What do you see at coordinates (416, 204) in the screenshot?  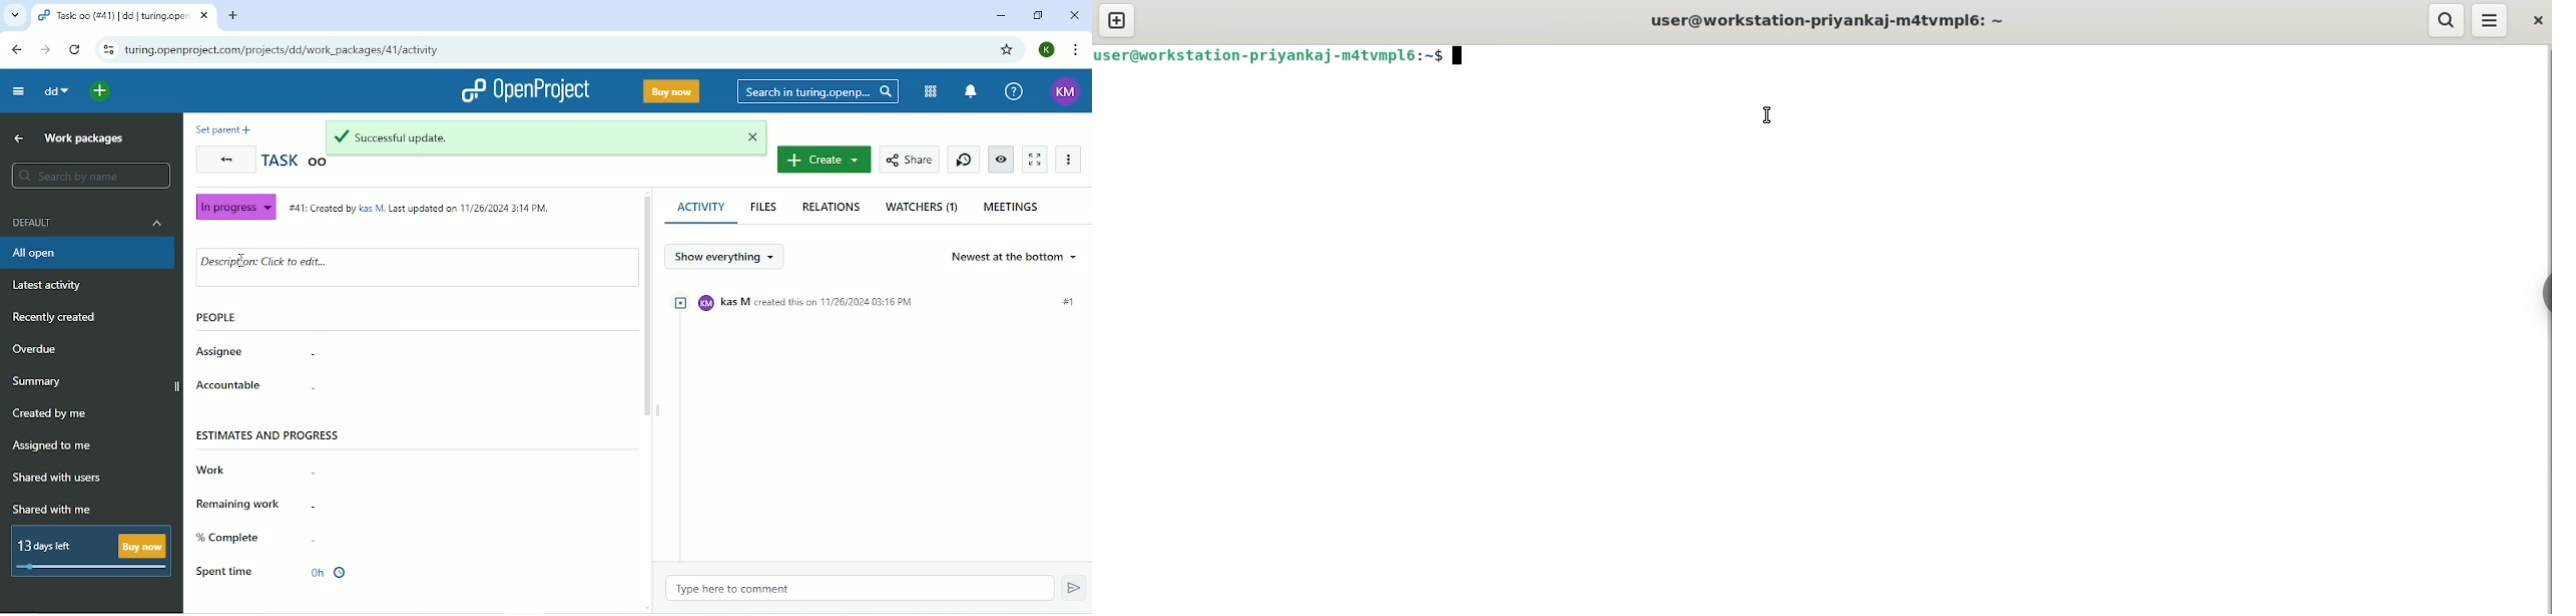 I see `#41: Created by Kas m. Last updated on 11/26/2024 3:14 PM .` at bounding box center [416, 204].